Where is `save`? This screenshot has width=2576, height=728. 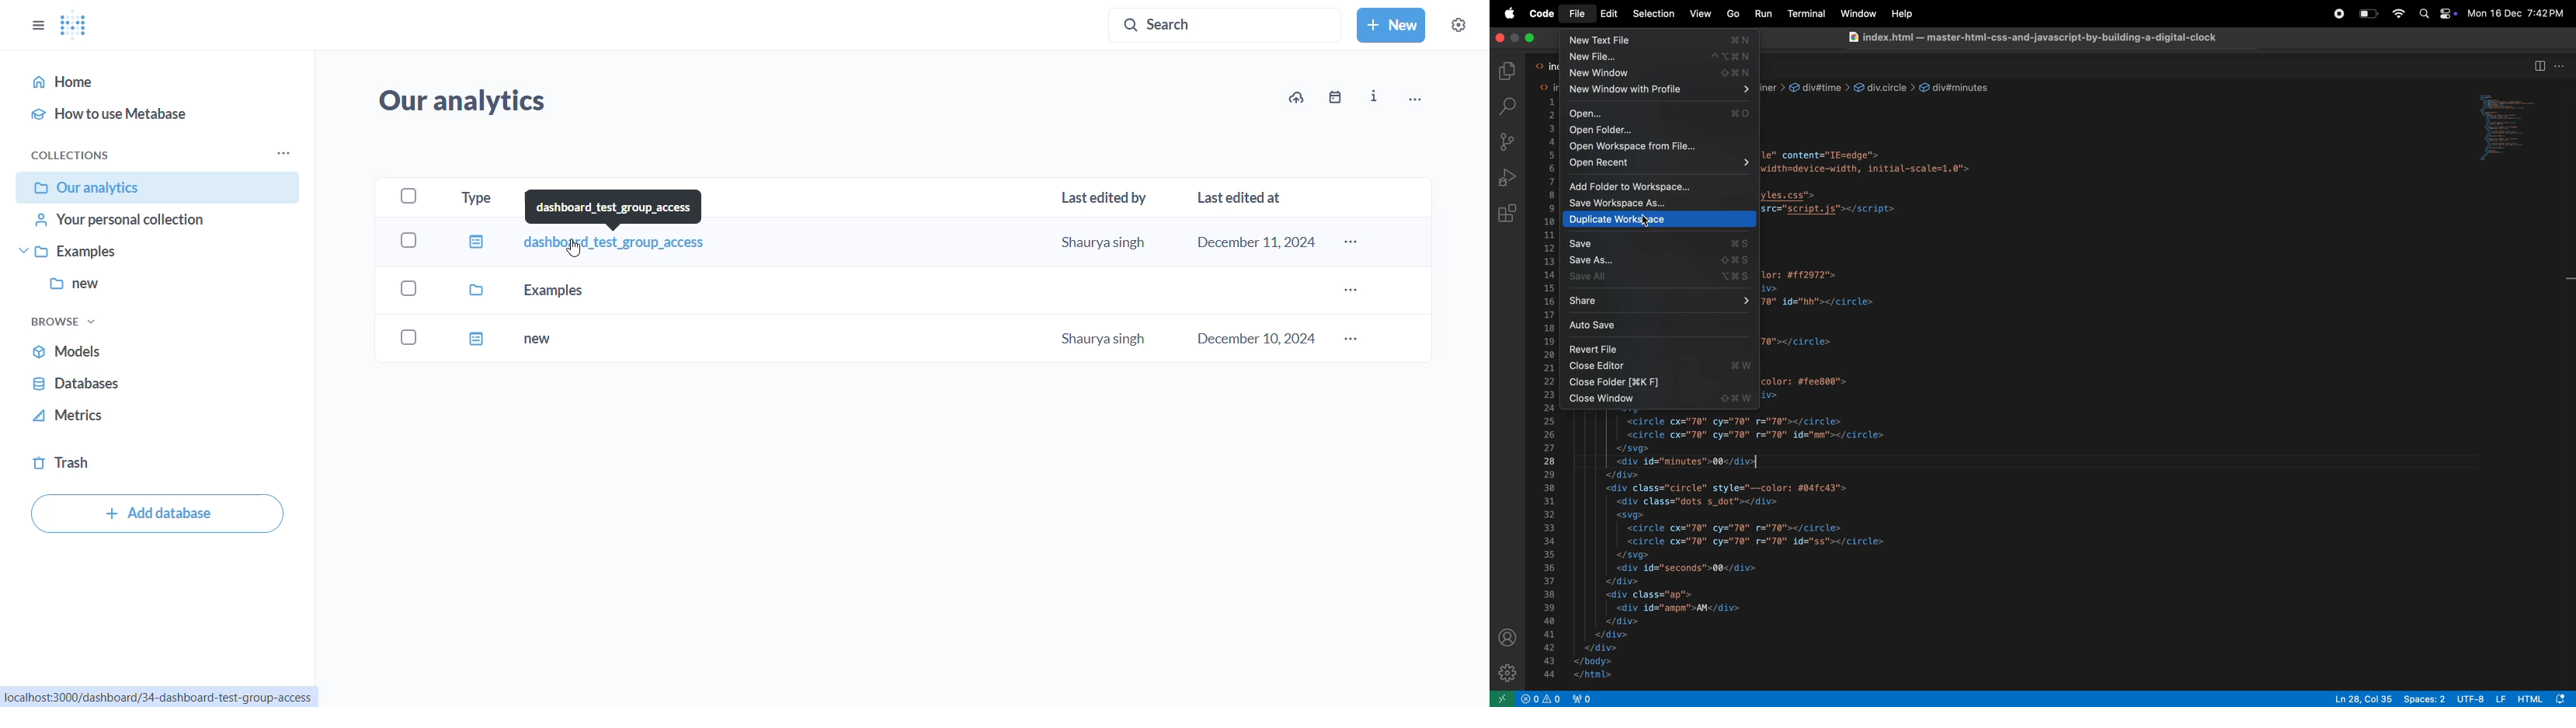 save is located at coordinates (1660, 244).